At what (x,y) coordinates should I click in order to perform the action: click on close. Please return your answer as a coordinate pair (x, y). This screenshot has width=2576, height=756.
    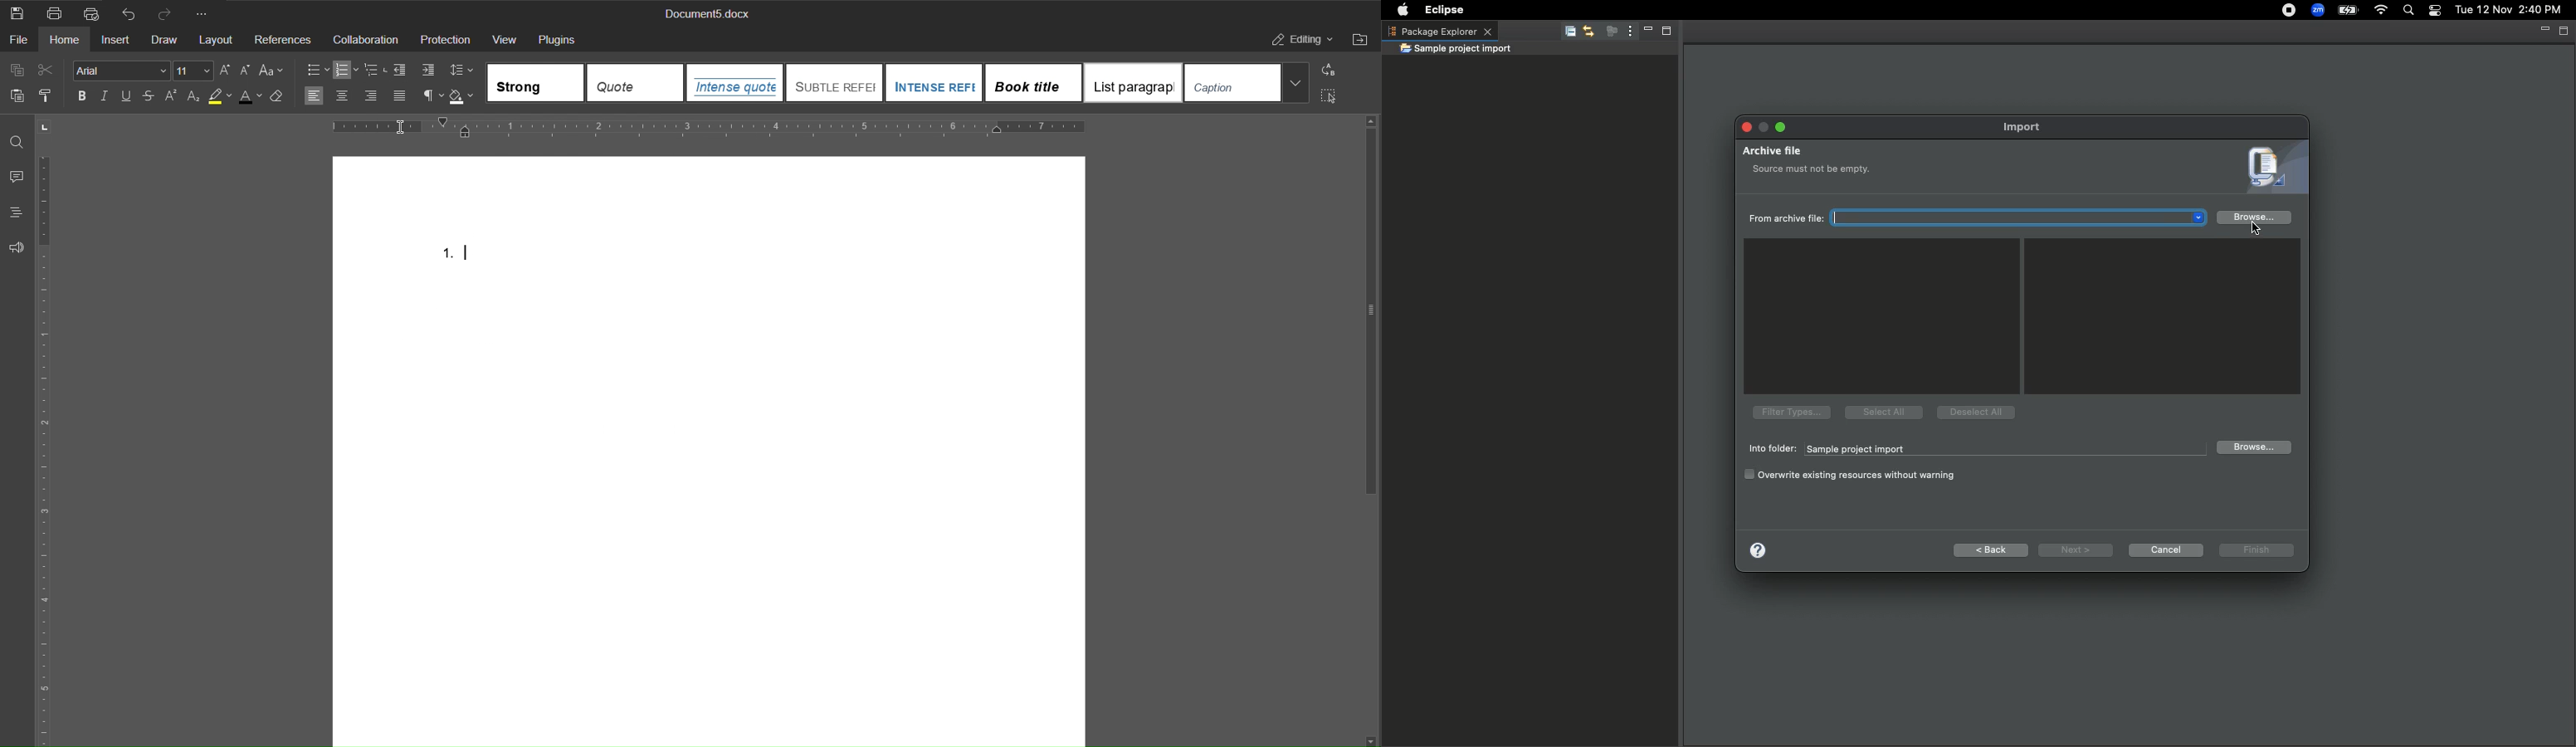
    Looking at the image, I should click on (1744, 128).